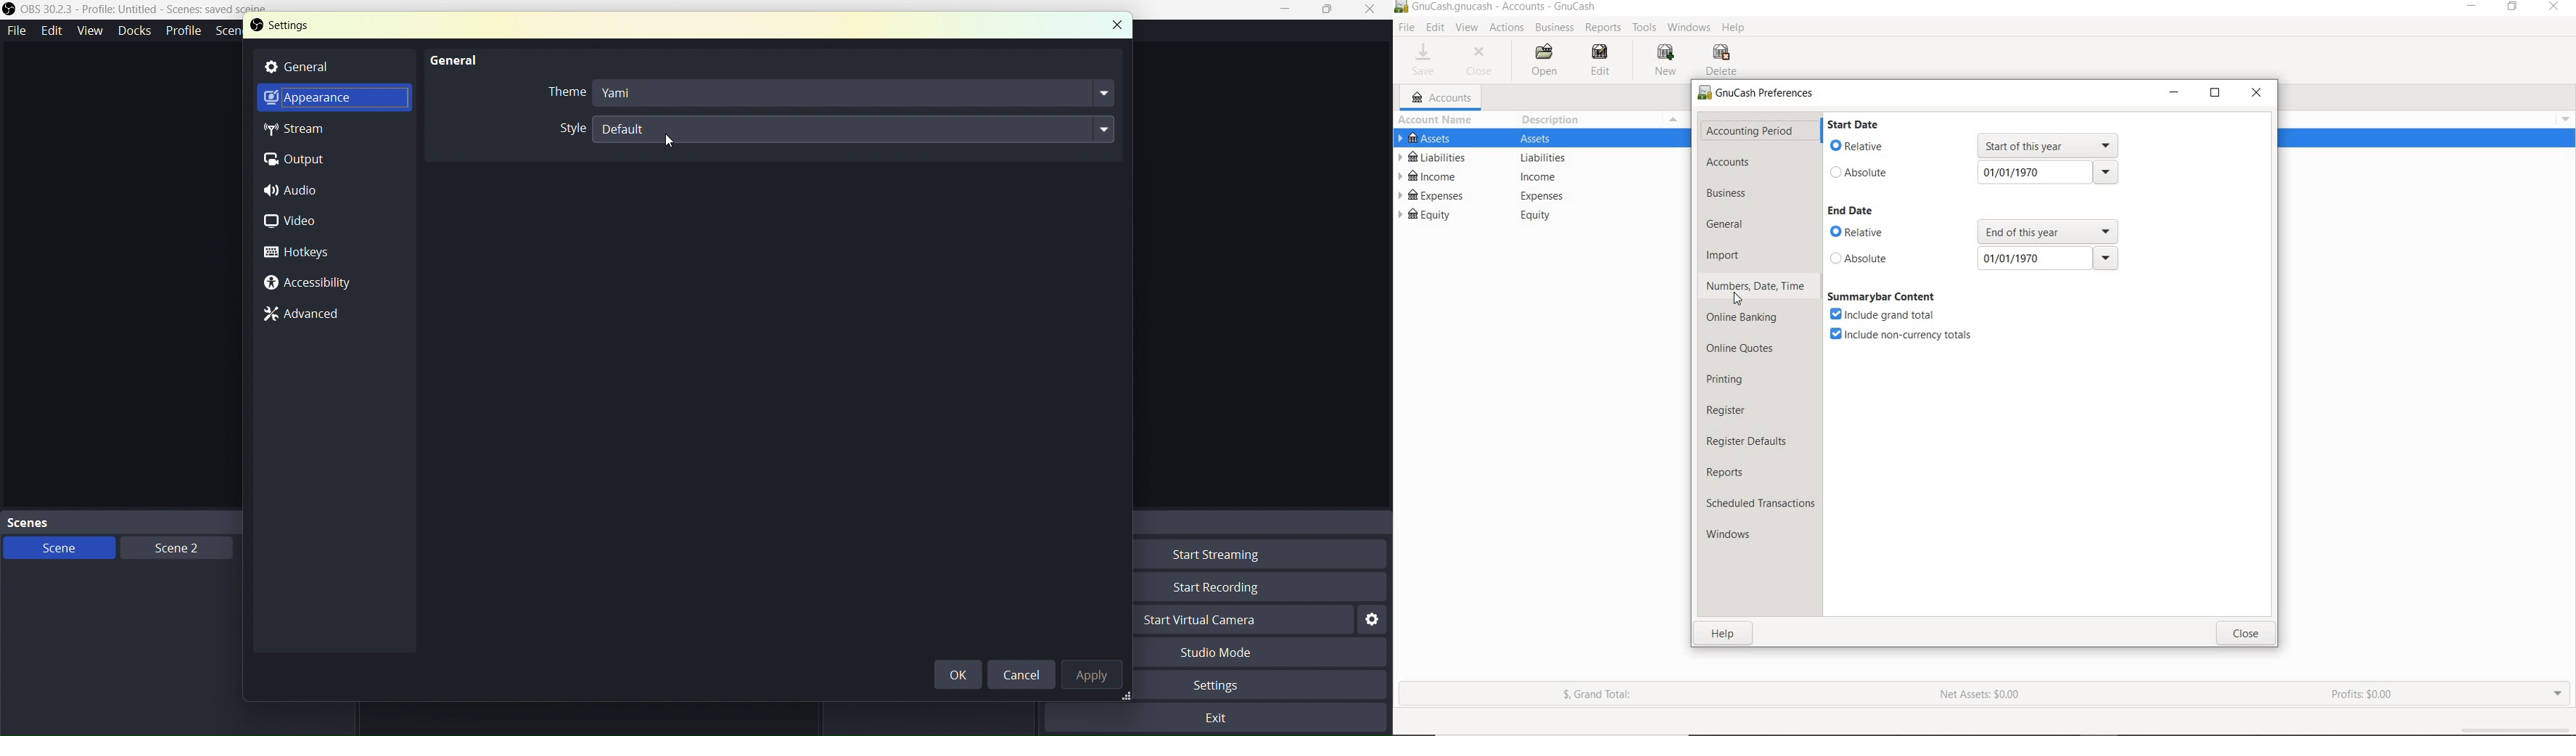  What do you see at coordinates (1370, 10) in the screenshot?
I see `Close` at bounding box center [1370, 10].